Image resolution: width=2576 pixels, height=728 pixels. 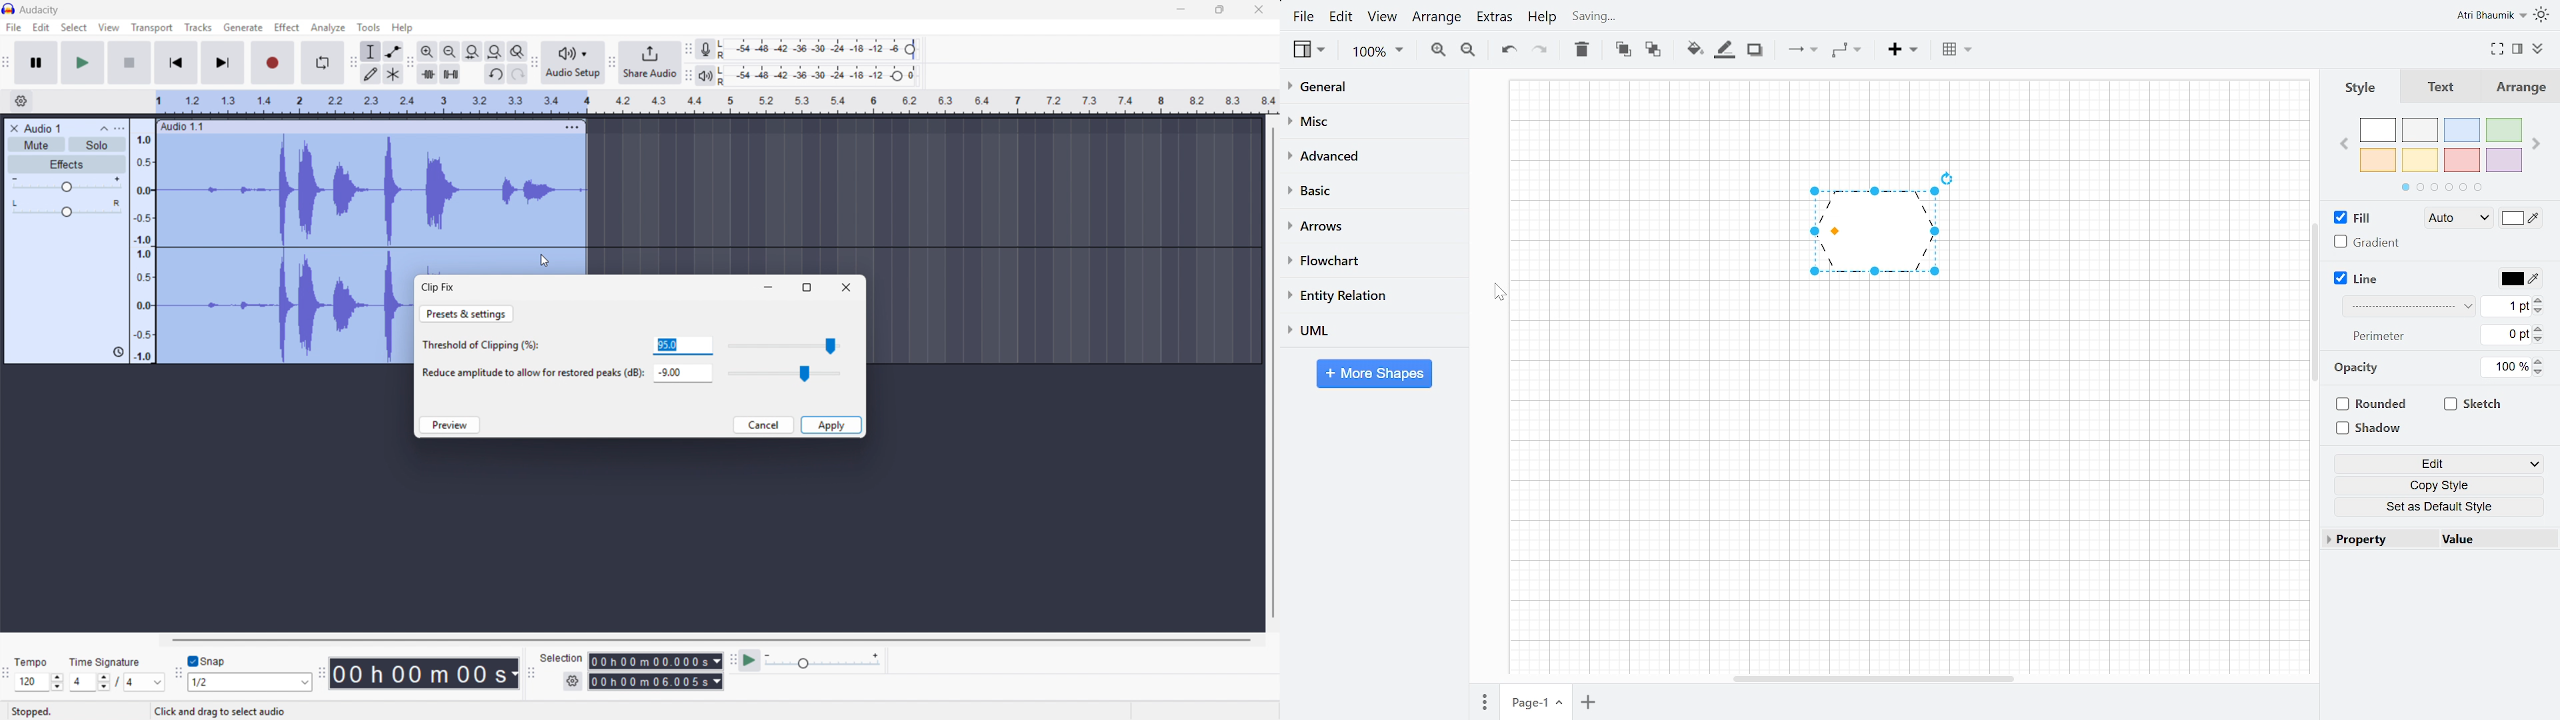 I want to click on Opacity, so click(x=2356, y=368).